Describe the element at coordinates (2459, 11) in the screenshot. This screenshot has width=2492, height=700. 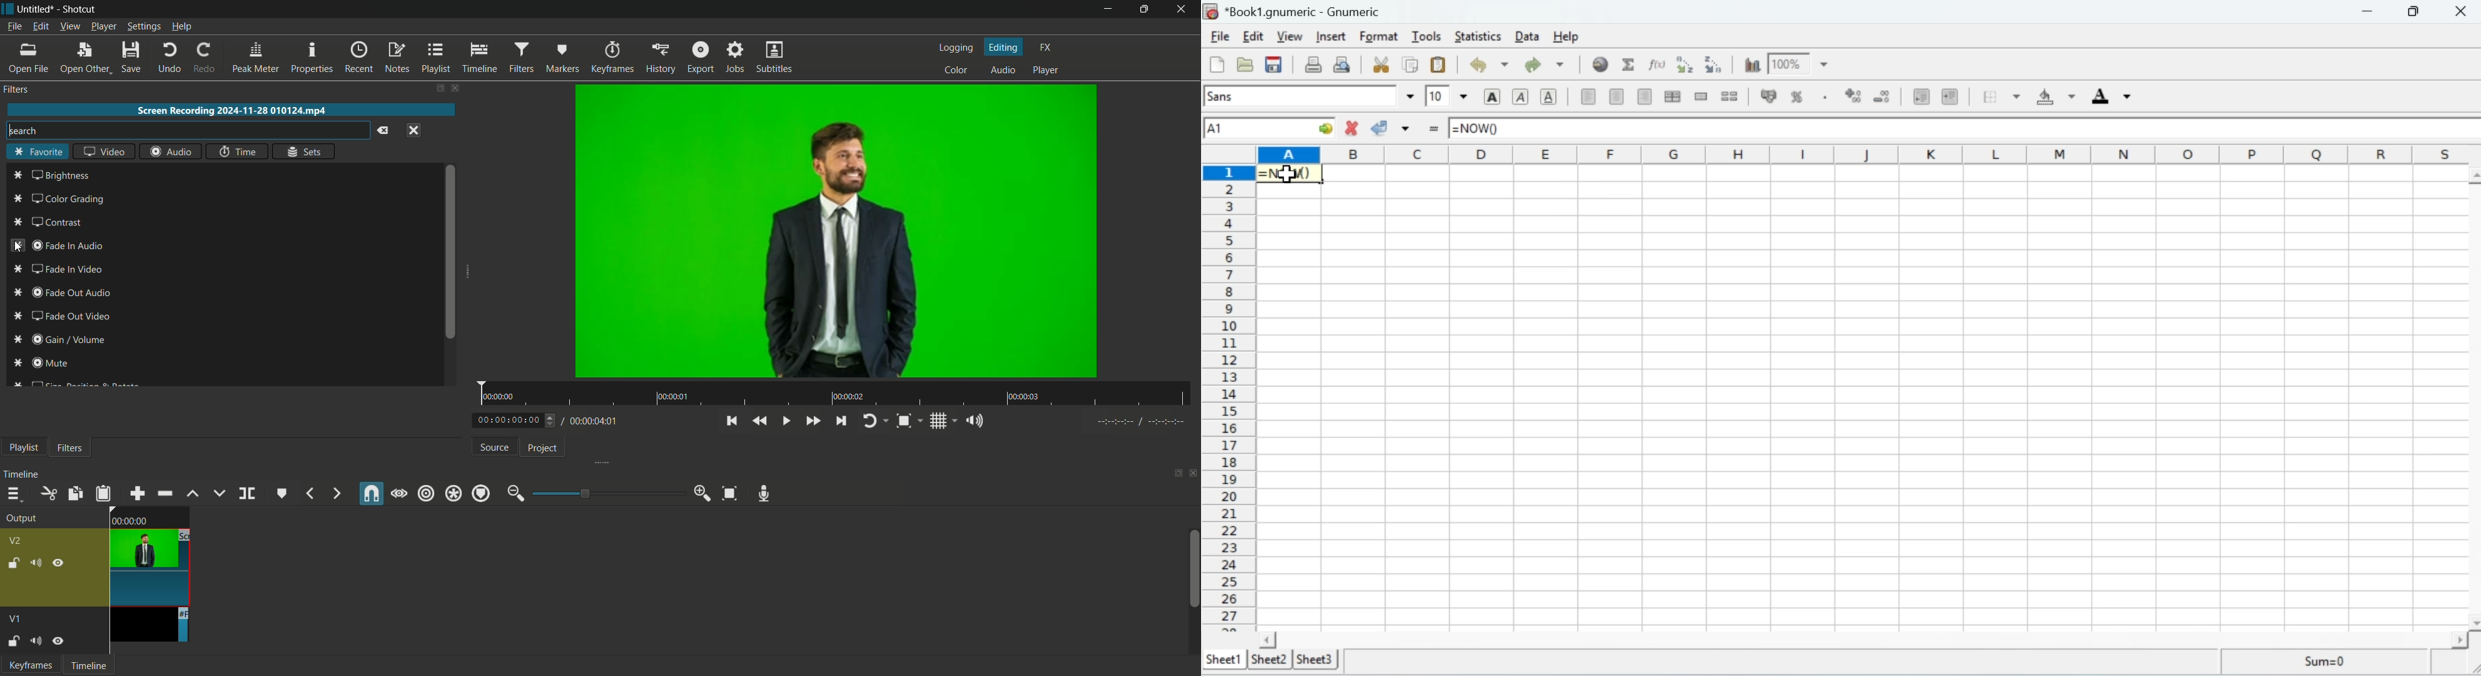
I see `Close` at that location.